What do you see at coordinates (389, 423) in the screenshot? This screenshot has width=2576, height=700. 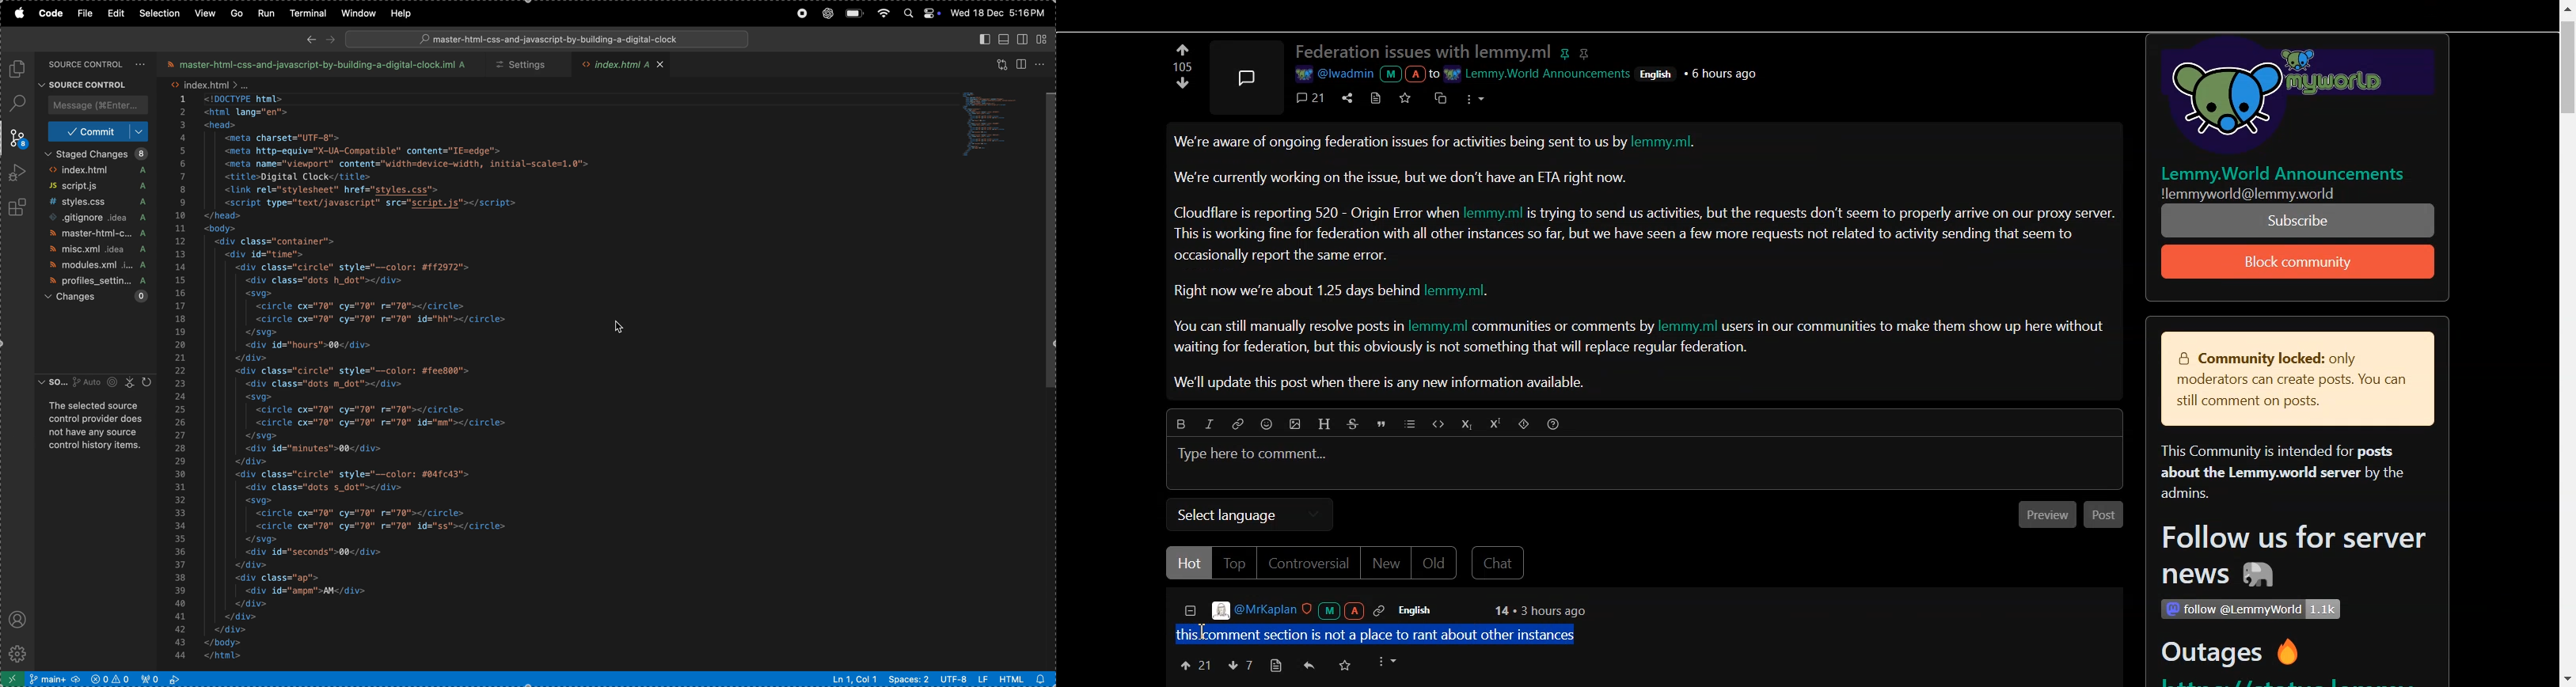 I see `<circle cx="70" cy="70" r="70" id="mm"></circle>` at bounding box center [389, 423].